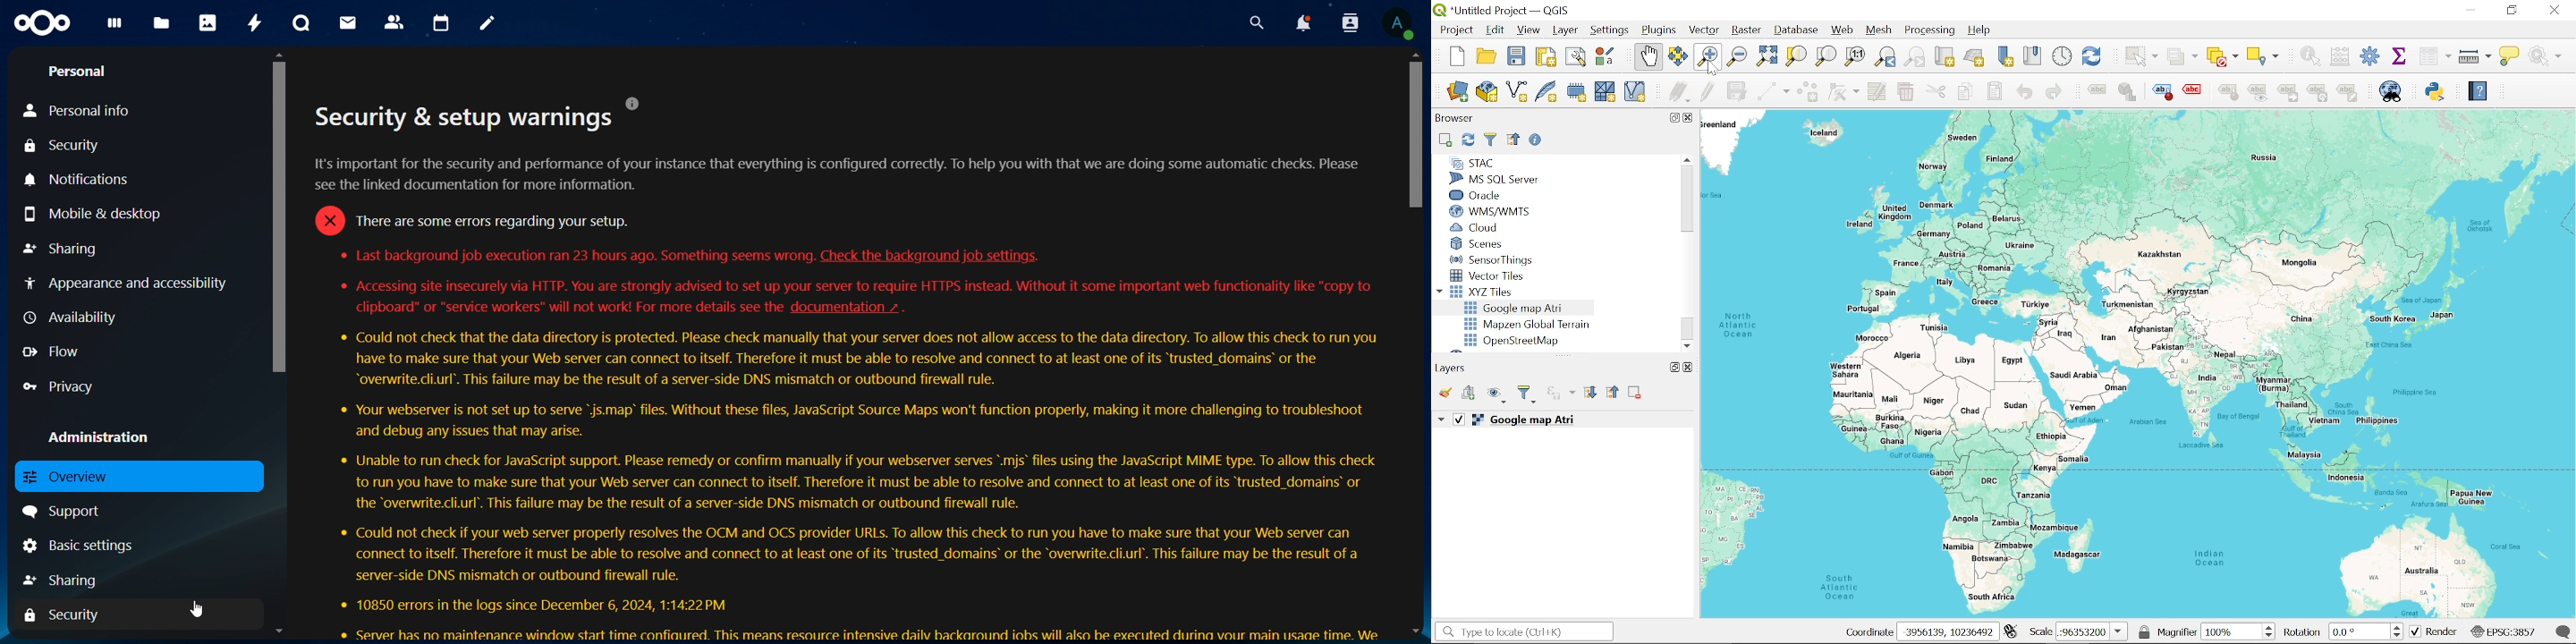 Image resolution: width=2576 pixels, height=644 pixels. Describe the element at coordinates (2272, 625) in the screenshot. I see `Increase` at that location.